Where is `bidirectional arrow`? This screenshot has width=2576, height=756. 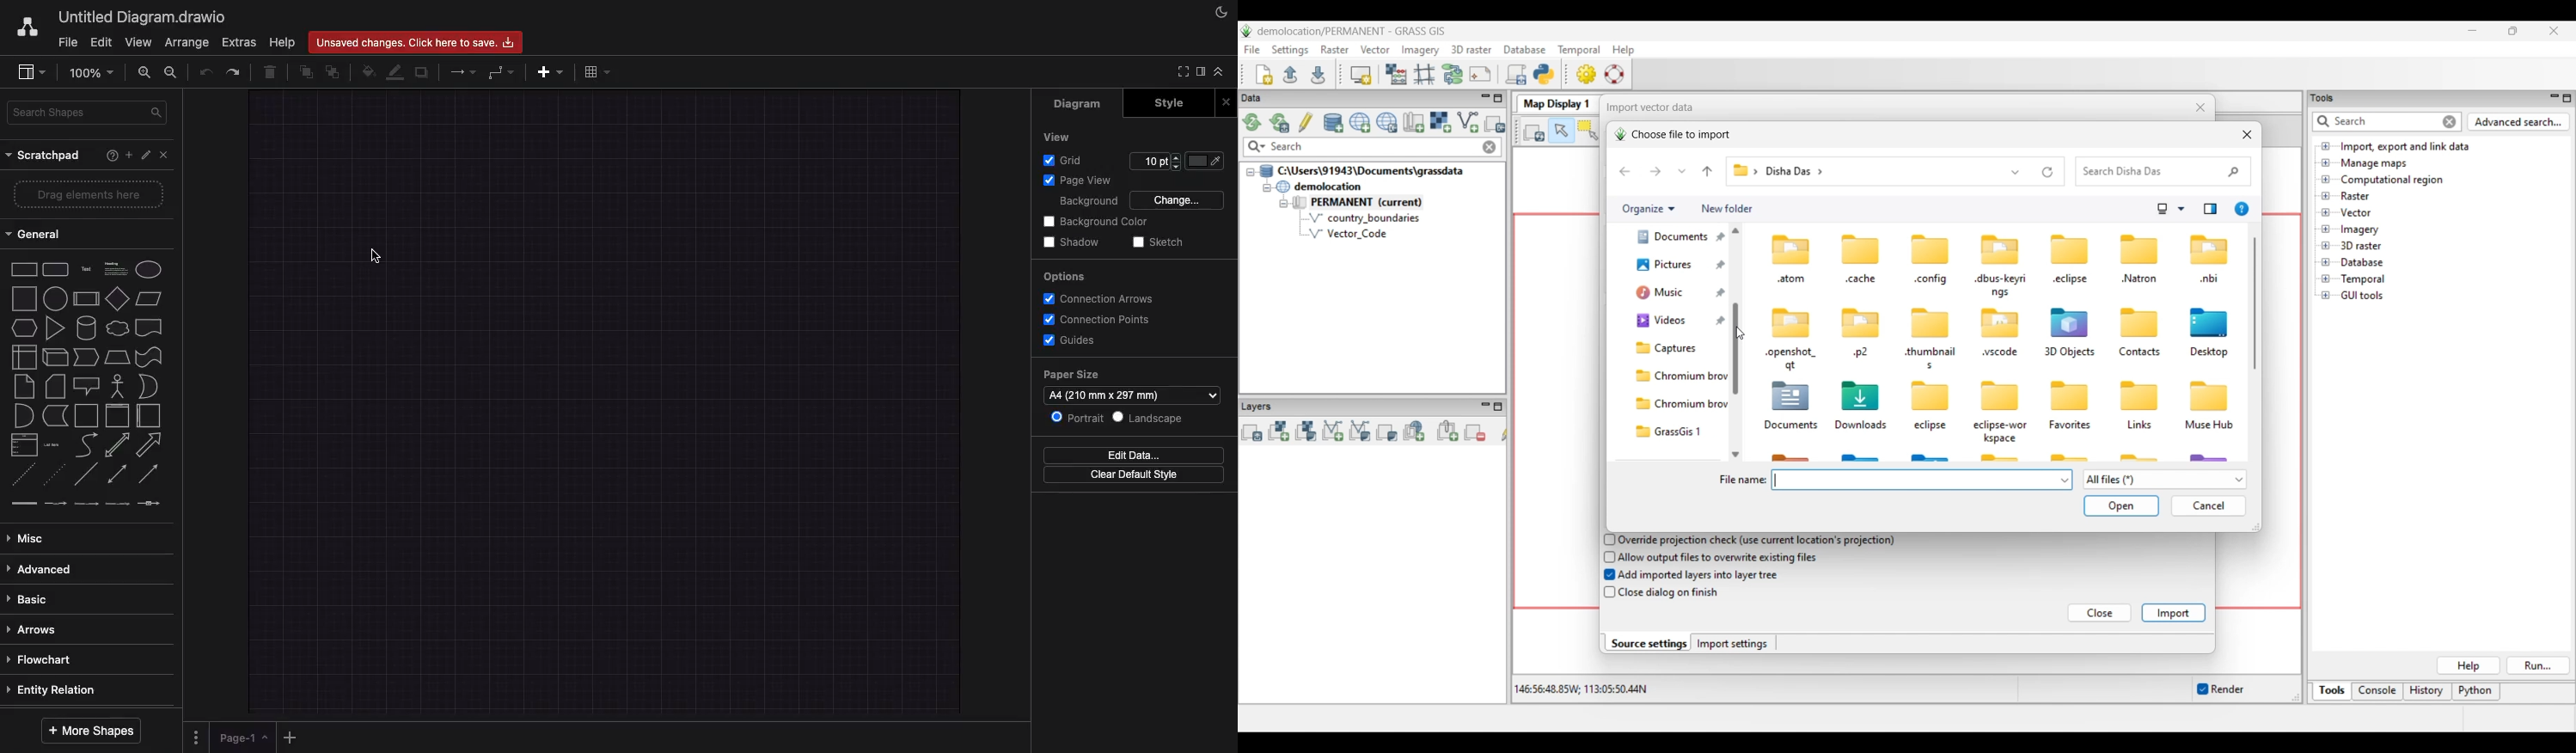 bidirectional arrow is located at coordinates (117, 445).